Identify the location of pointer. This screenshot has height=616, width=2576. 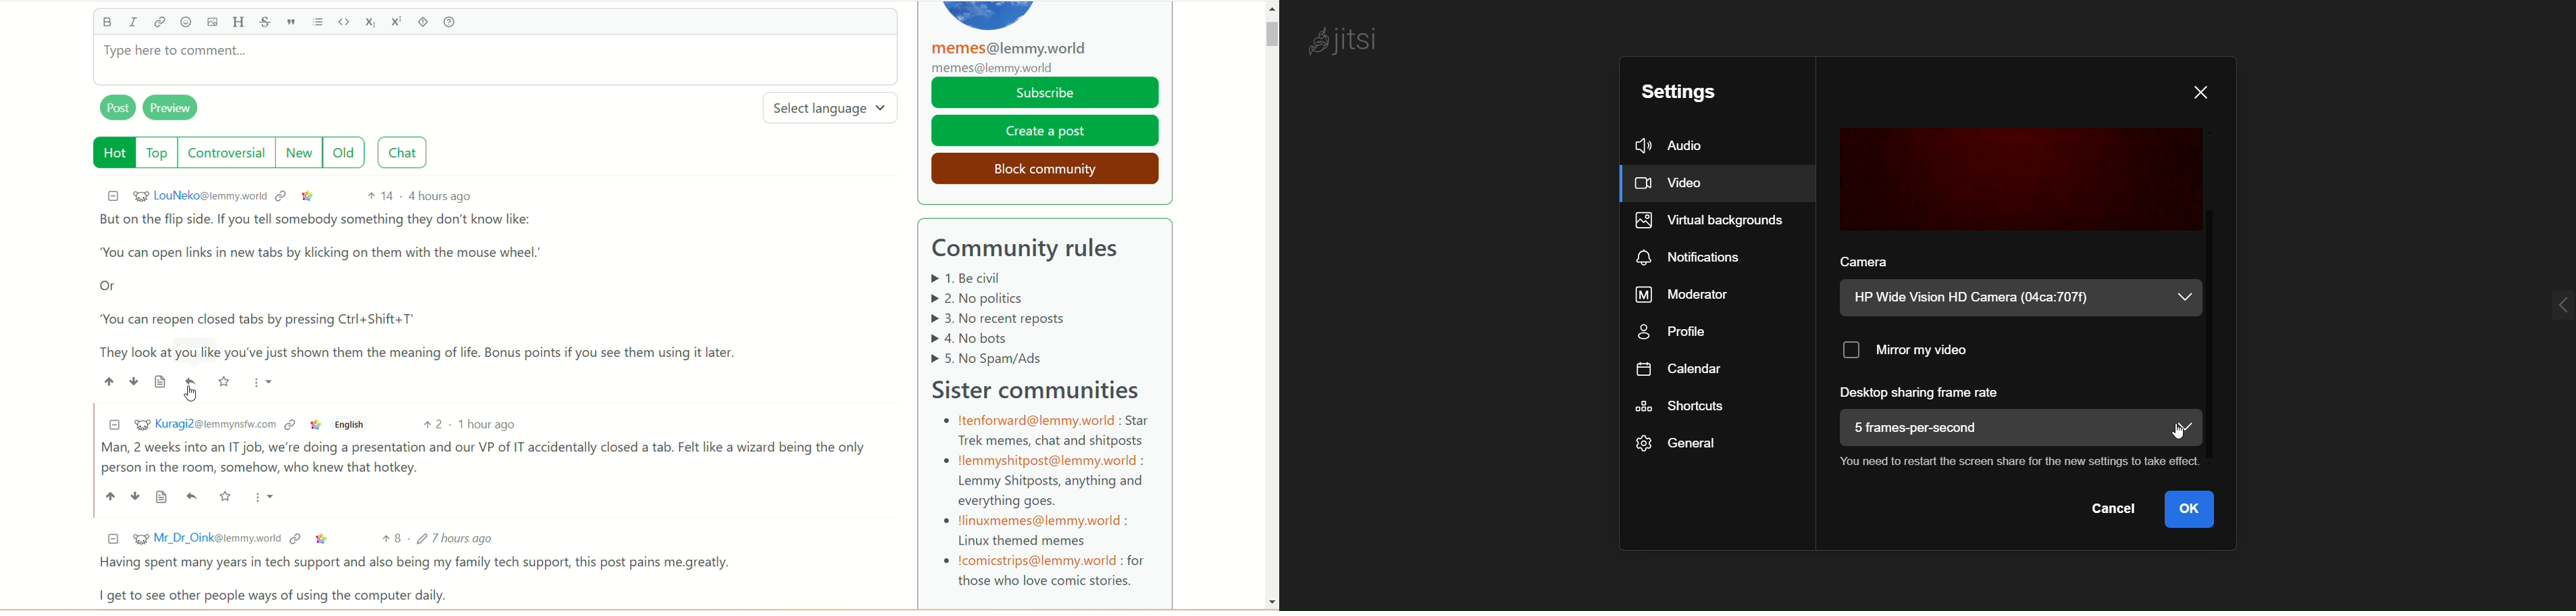
(193, 397).